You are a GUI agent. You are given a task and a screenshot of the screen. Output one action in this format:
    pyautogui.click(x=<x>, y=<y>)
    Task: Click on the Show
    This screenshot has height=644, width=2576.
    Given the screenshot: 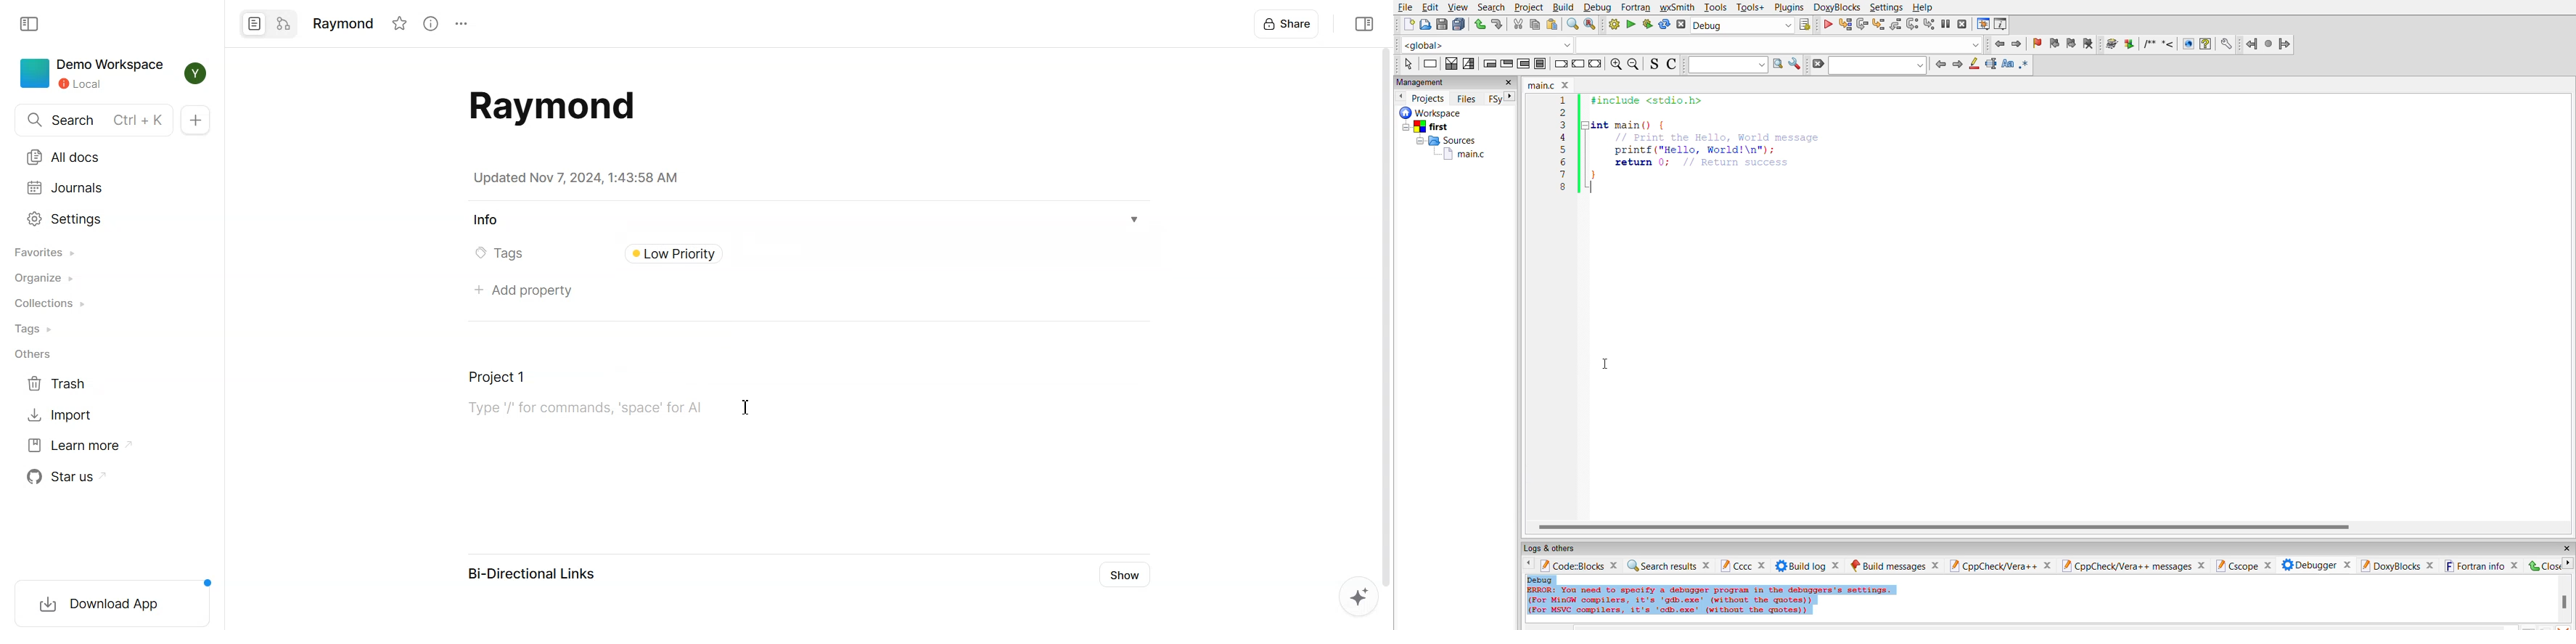 What is the action you would take?
    pyautogui.click(x=1128, y=575)
    